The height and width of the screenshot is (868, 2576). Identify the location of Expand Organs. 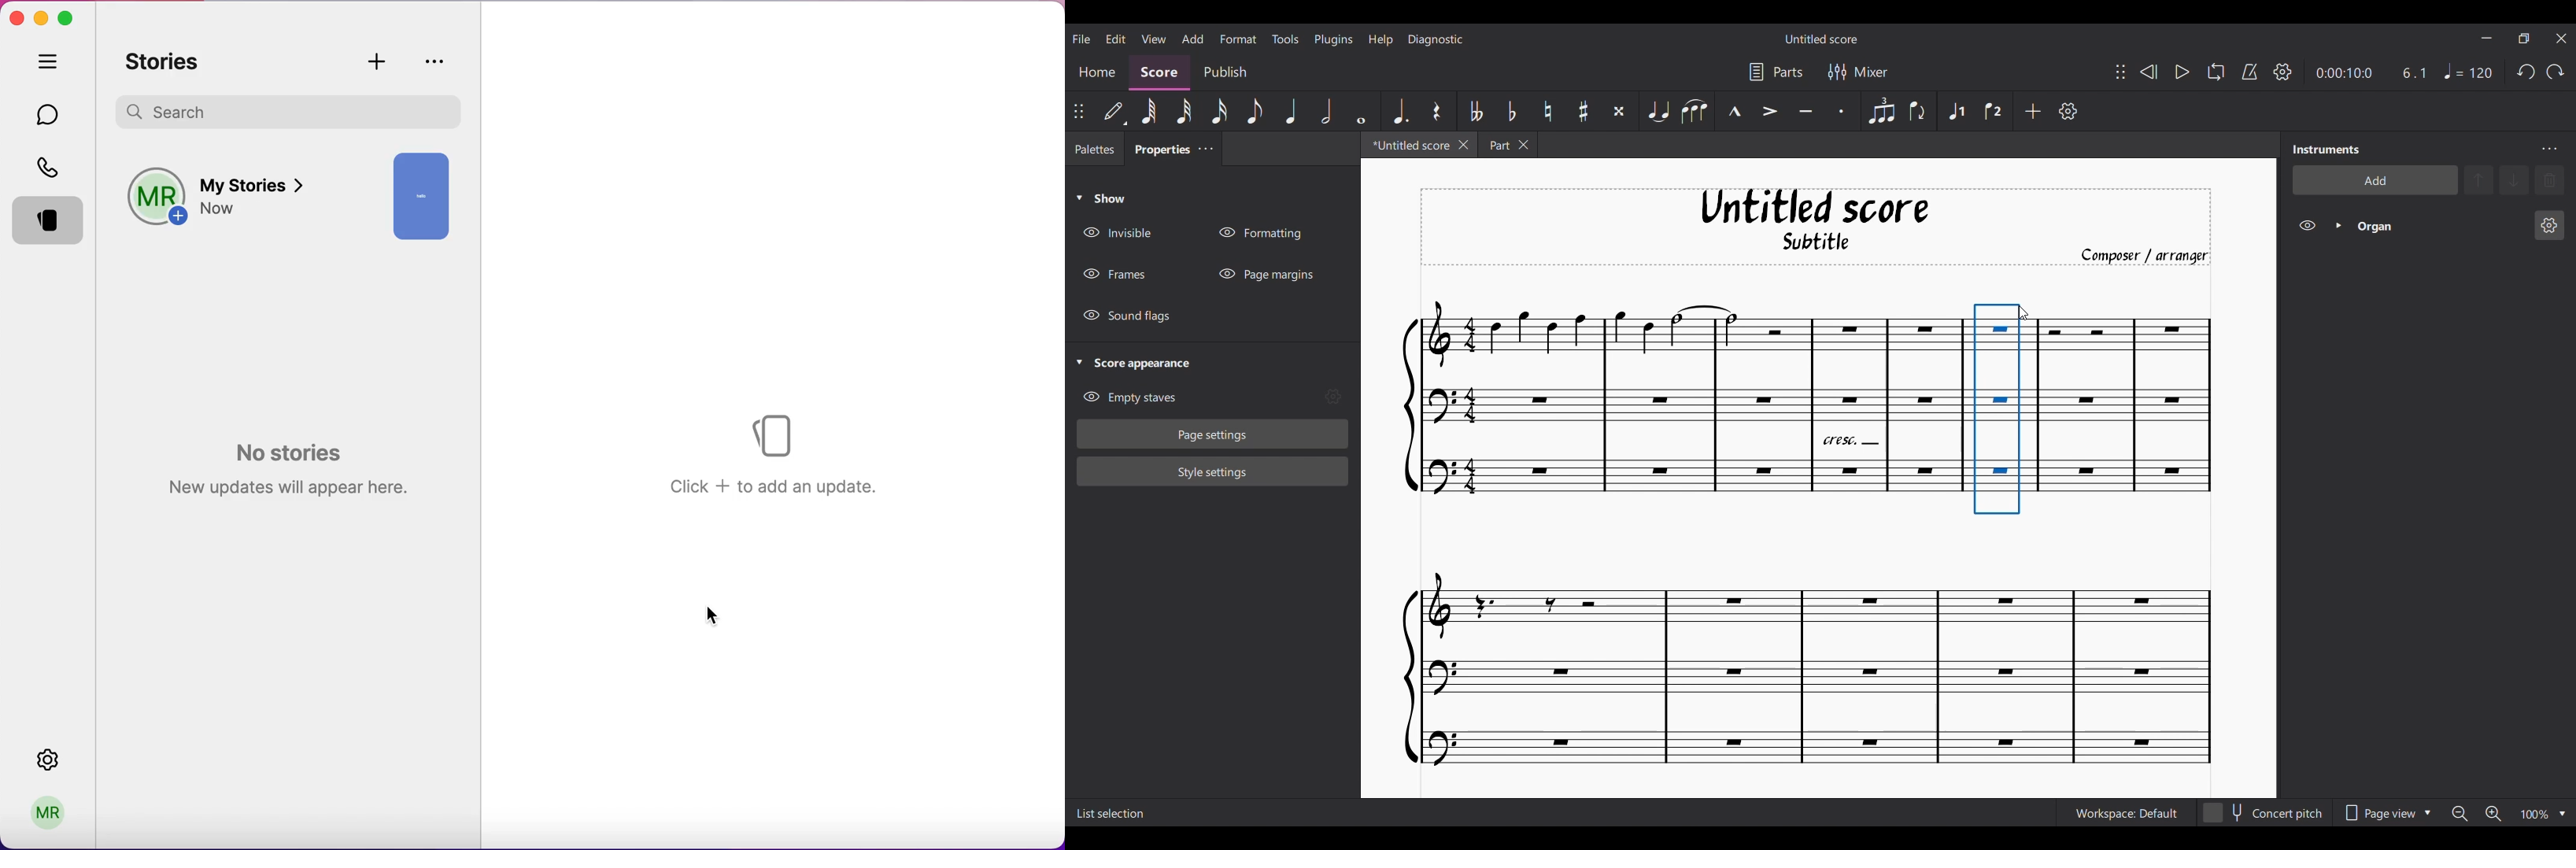
(2338, 225).